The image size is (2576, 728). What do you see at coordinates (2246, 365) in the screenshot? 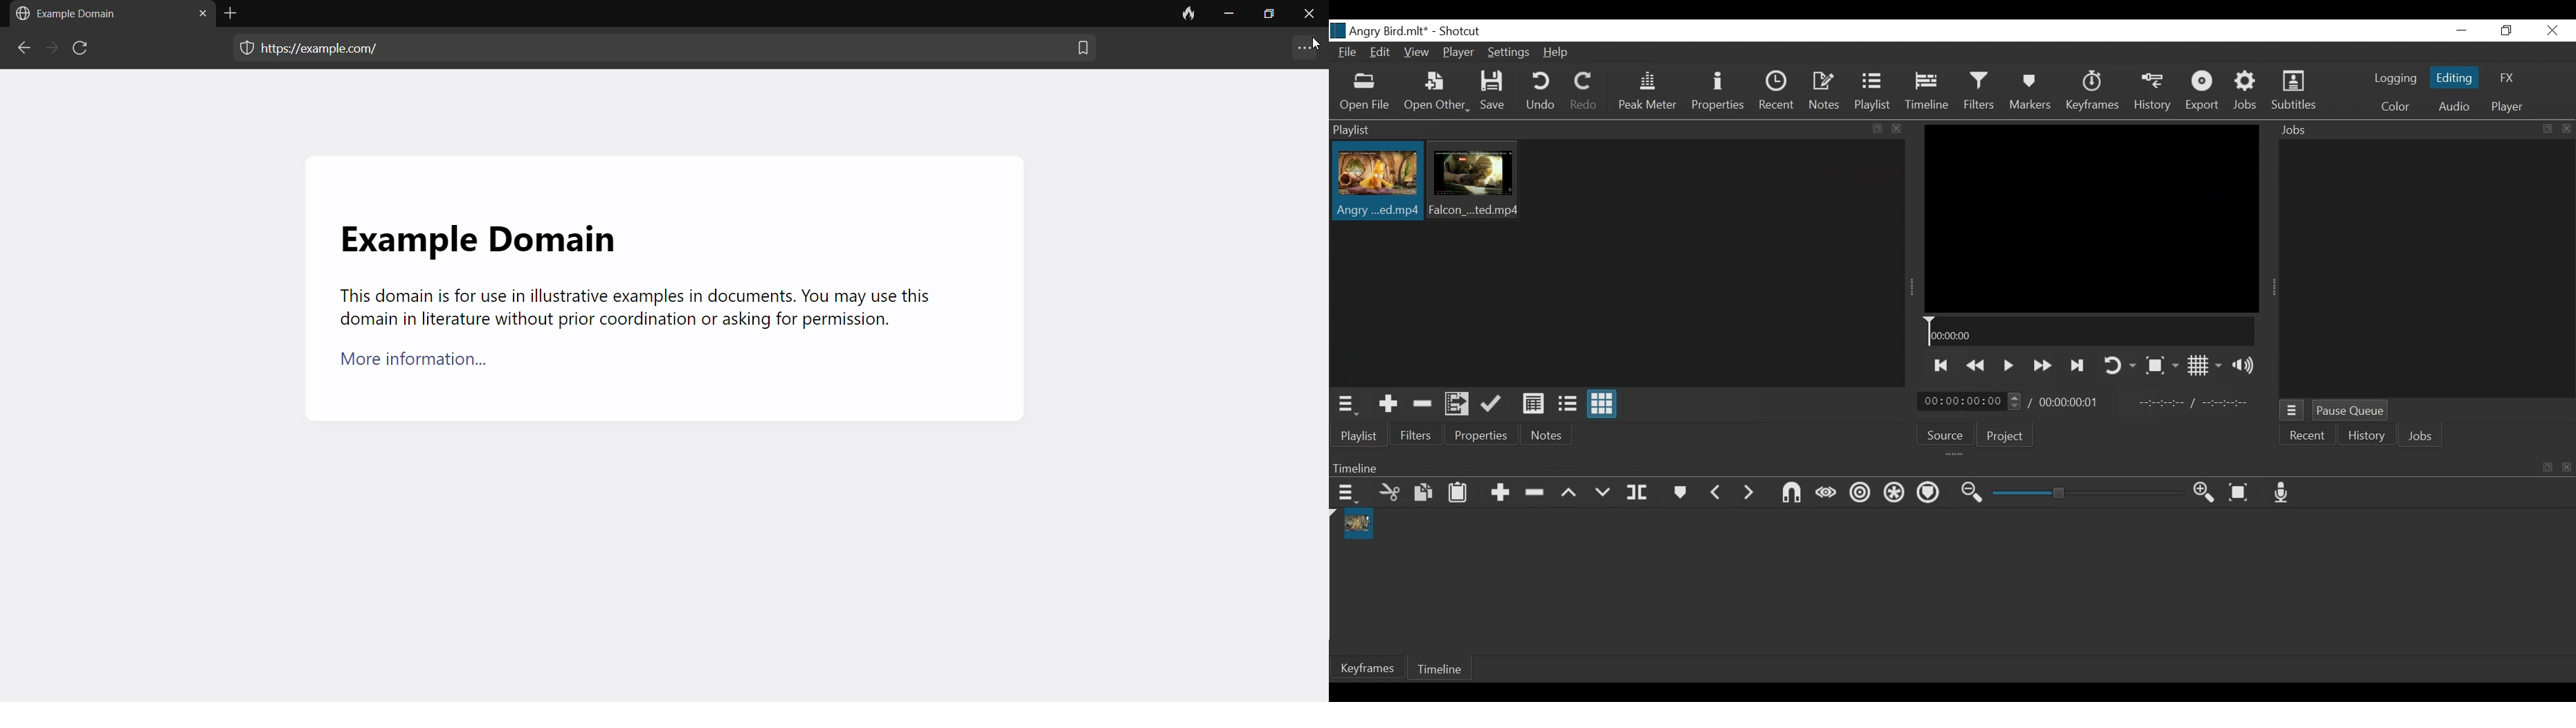
I see `Show volume control` at bounding box center [2246, 365].